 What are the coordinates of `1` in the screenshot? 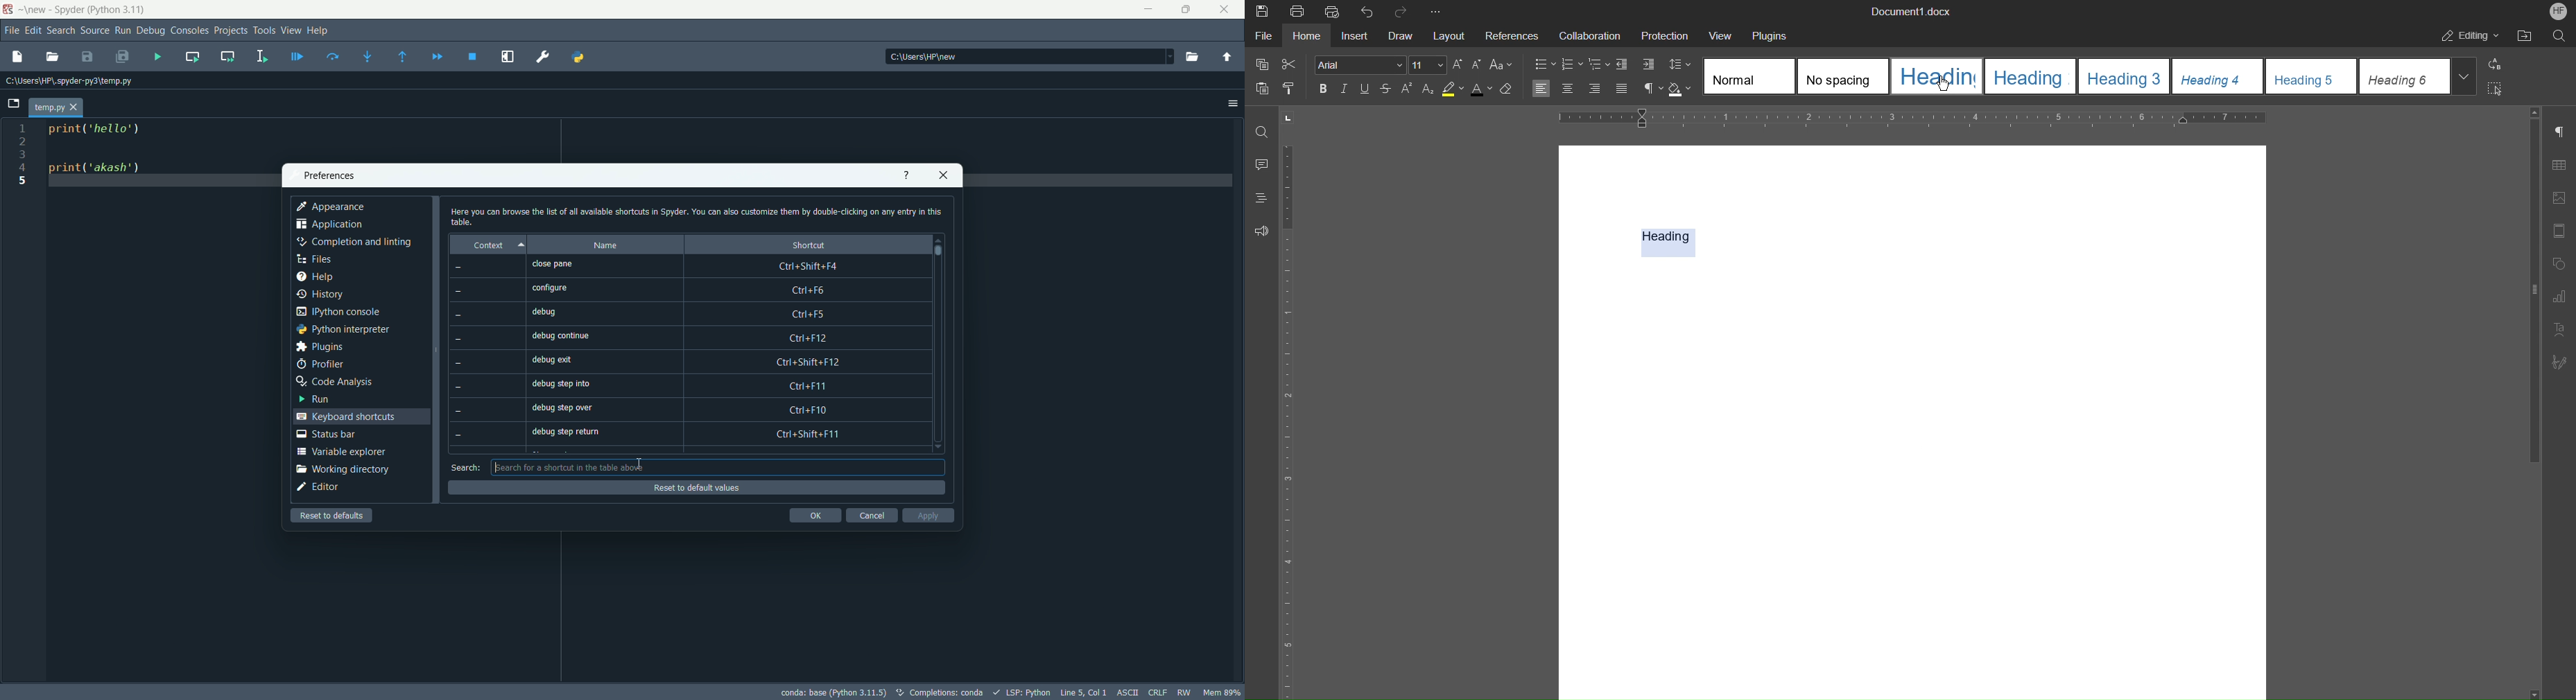 It's located at (25, 126).